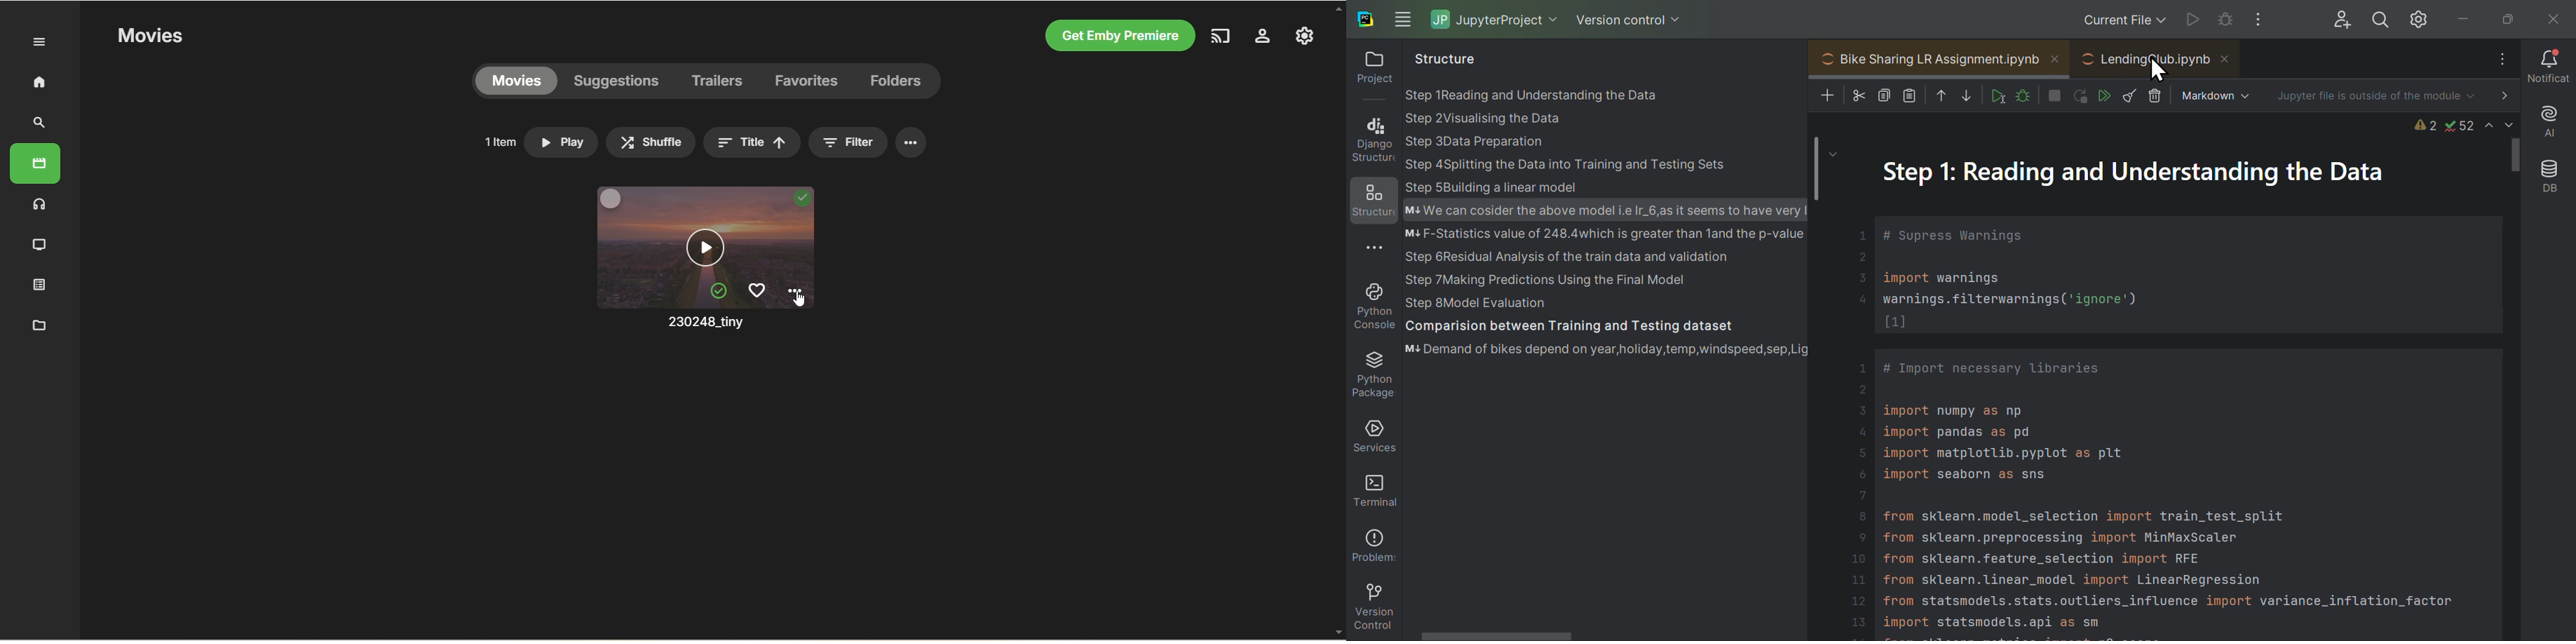 Image resolution: width=2576 pixels, height=644 pixels. Describe the element at coordinates (2025, 58) in the screenshot. I see `Projects` at that location.